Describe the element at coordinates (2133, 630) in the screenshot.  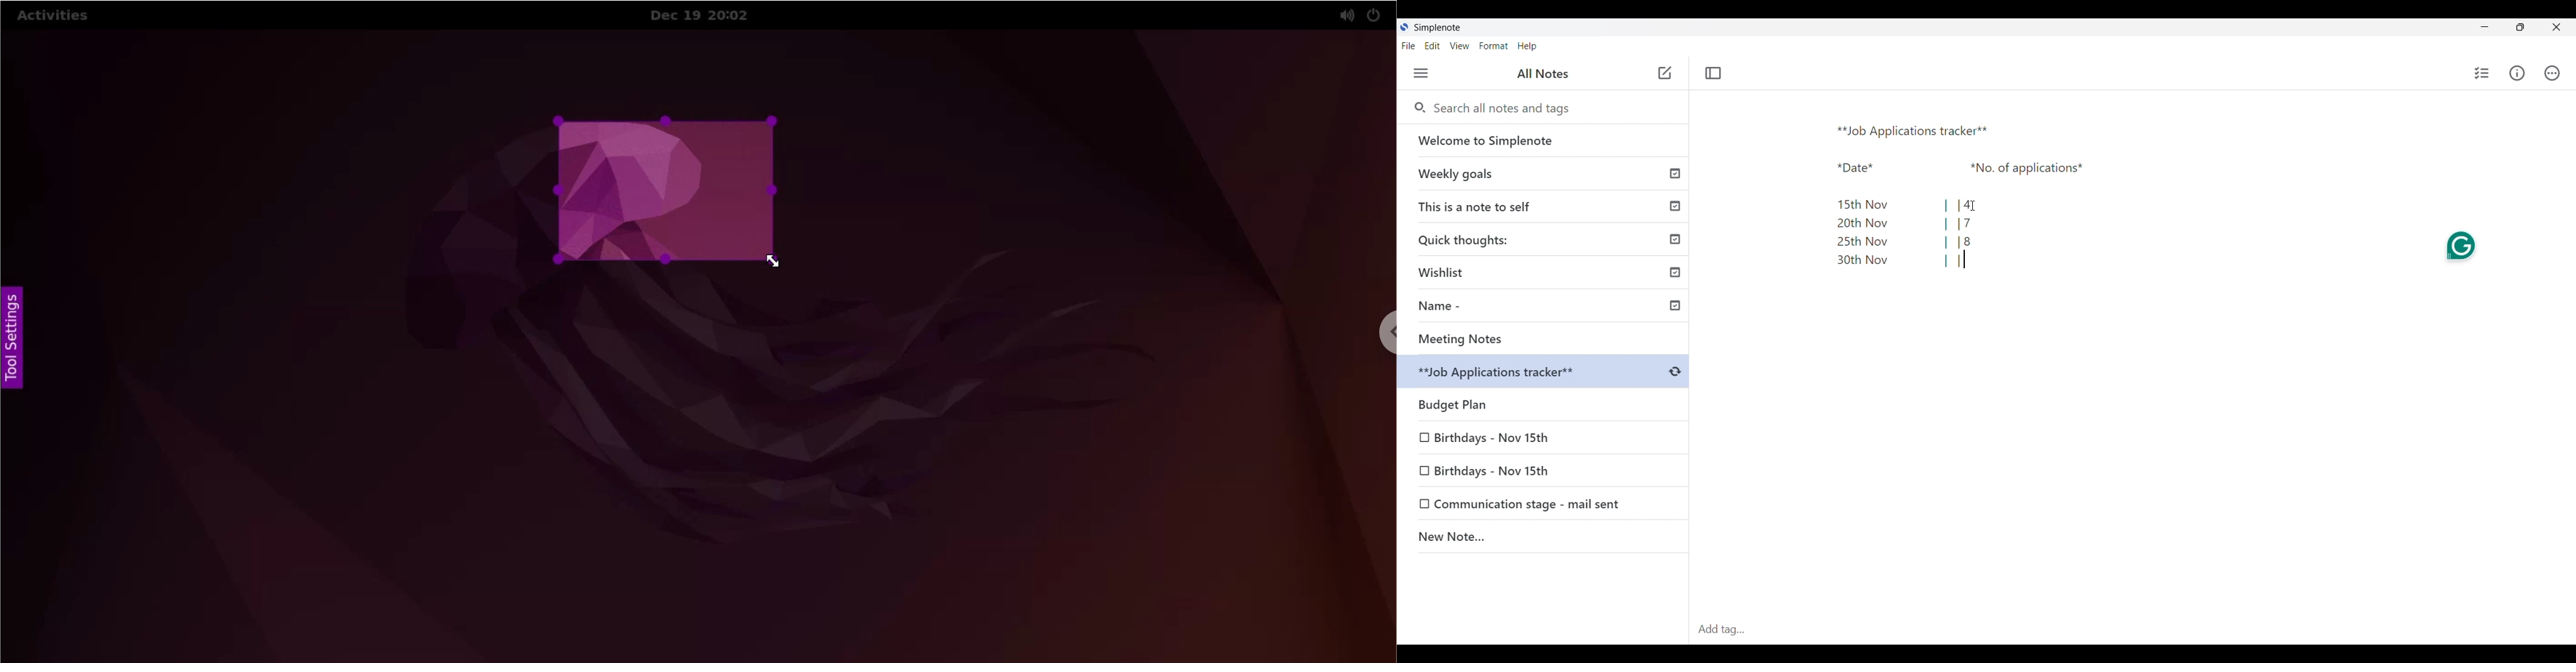
I see `Click to type in tag` at that location.